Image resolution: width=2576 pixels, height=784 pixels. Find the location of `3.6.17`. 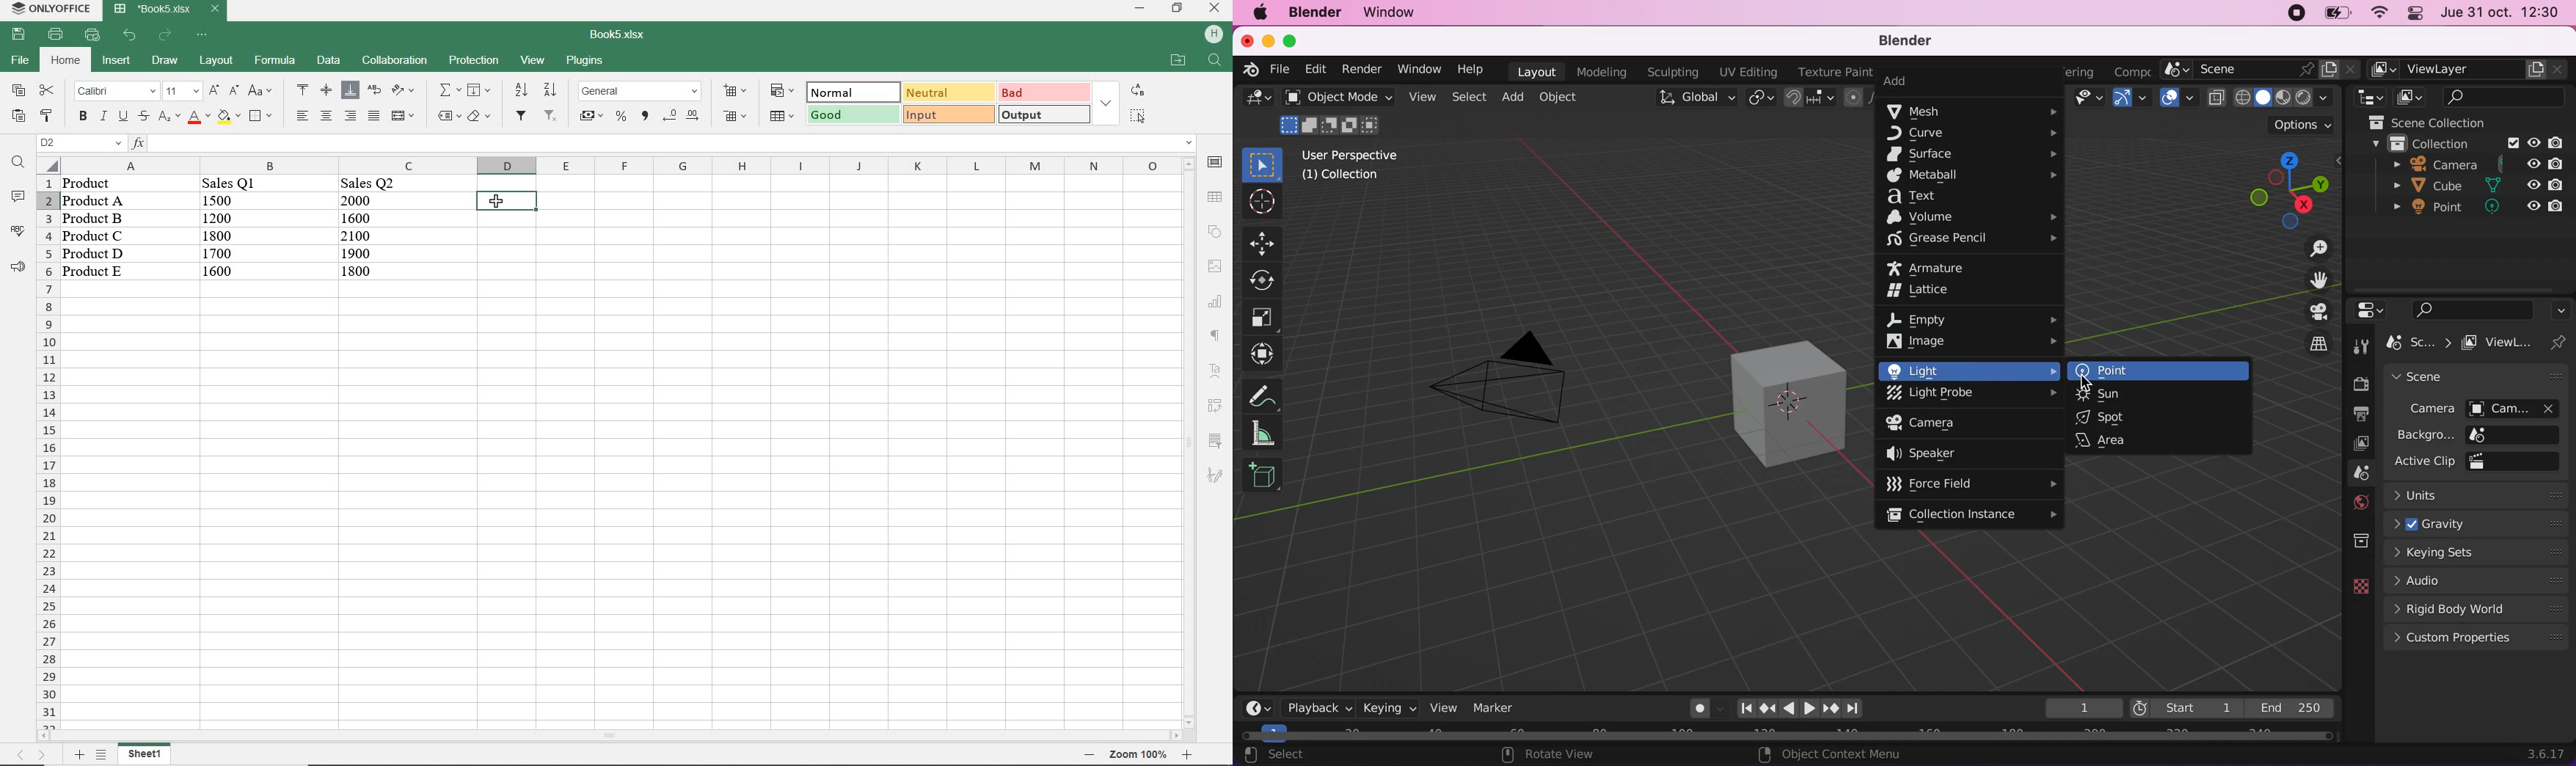

3.6.17 is located at coordinates (2548, 754).